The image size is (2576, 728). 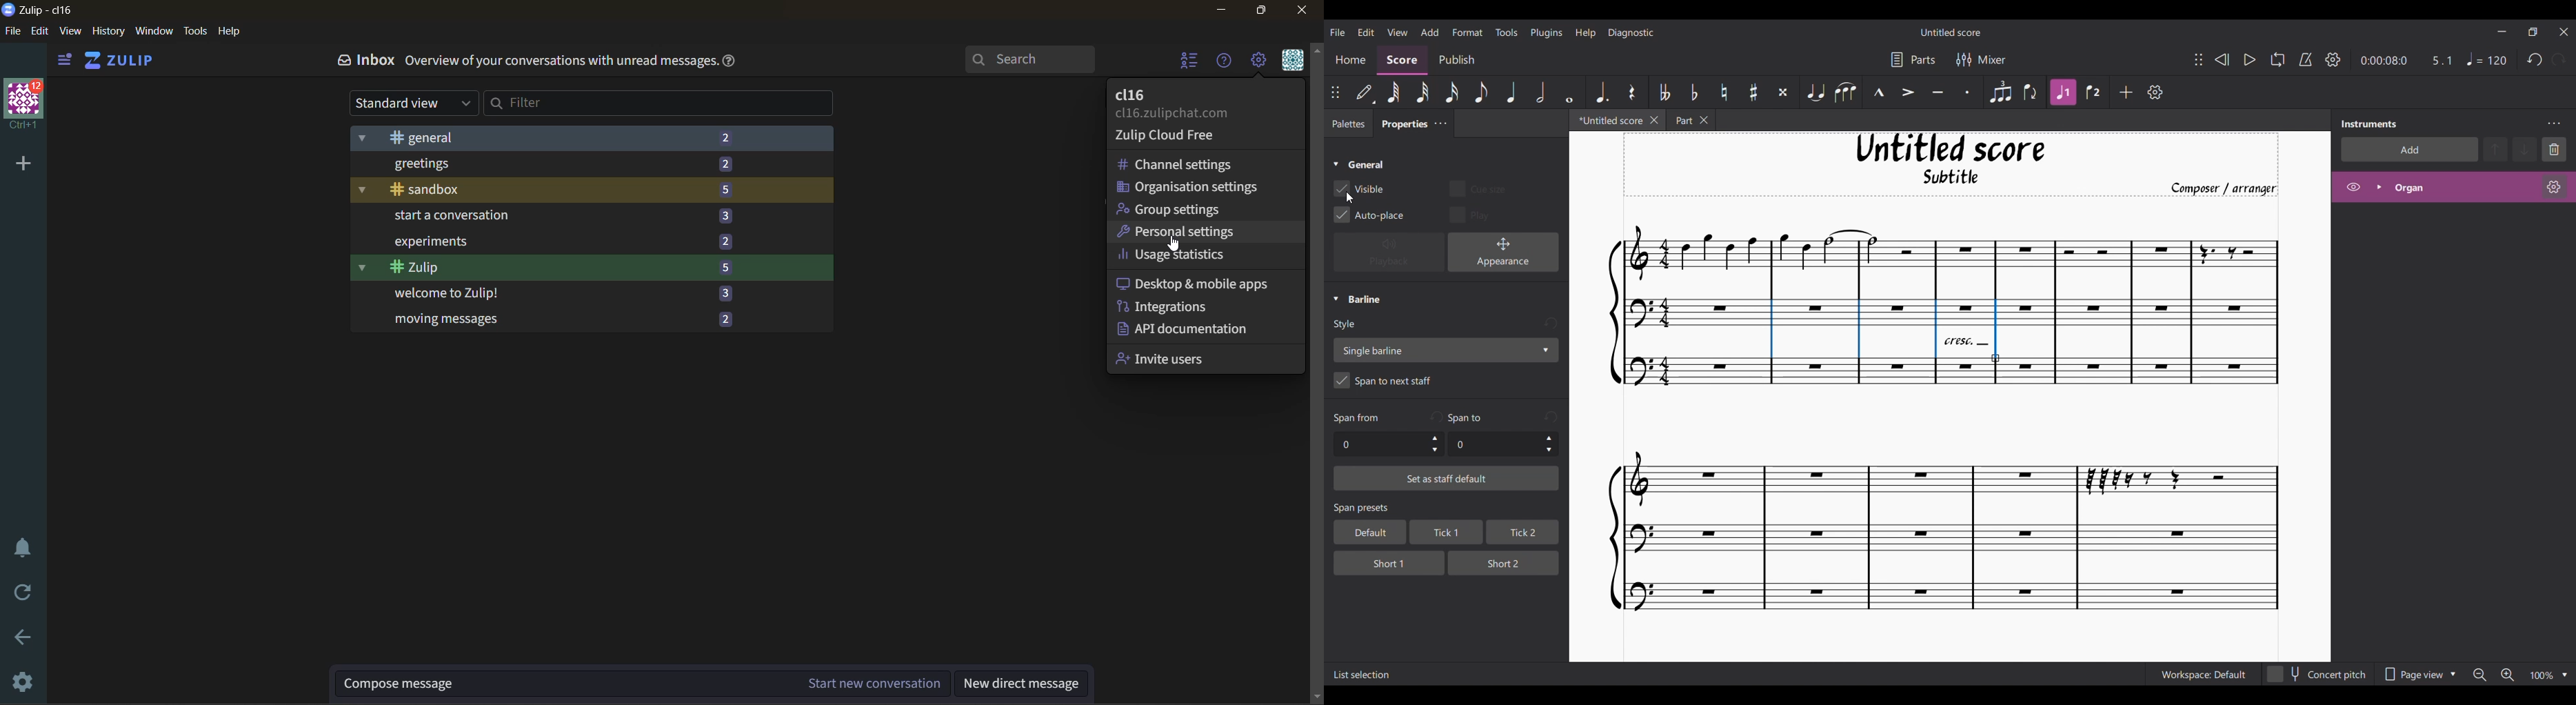 I want to click on Metronome, so click(x=2306, y=59).